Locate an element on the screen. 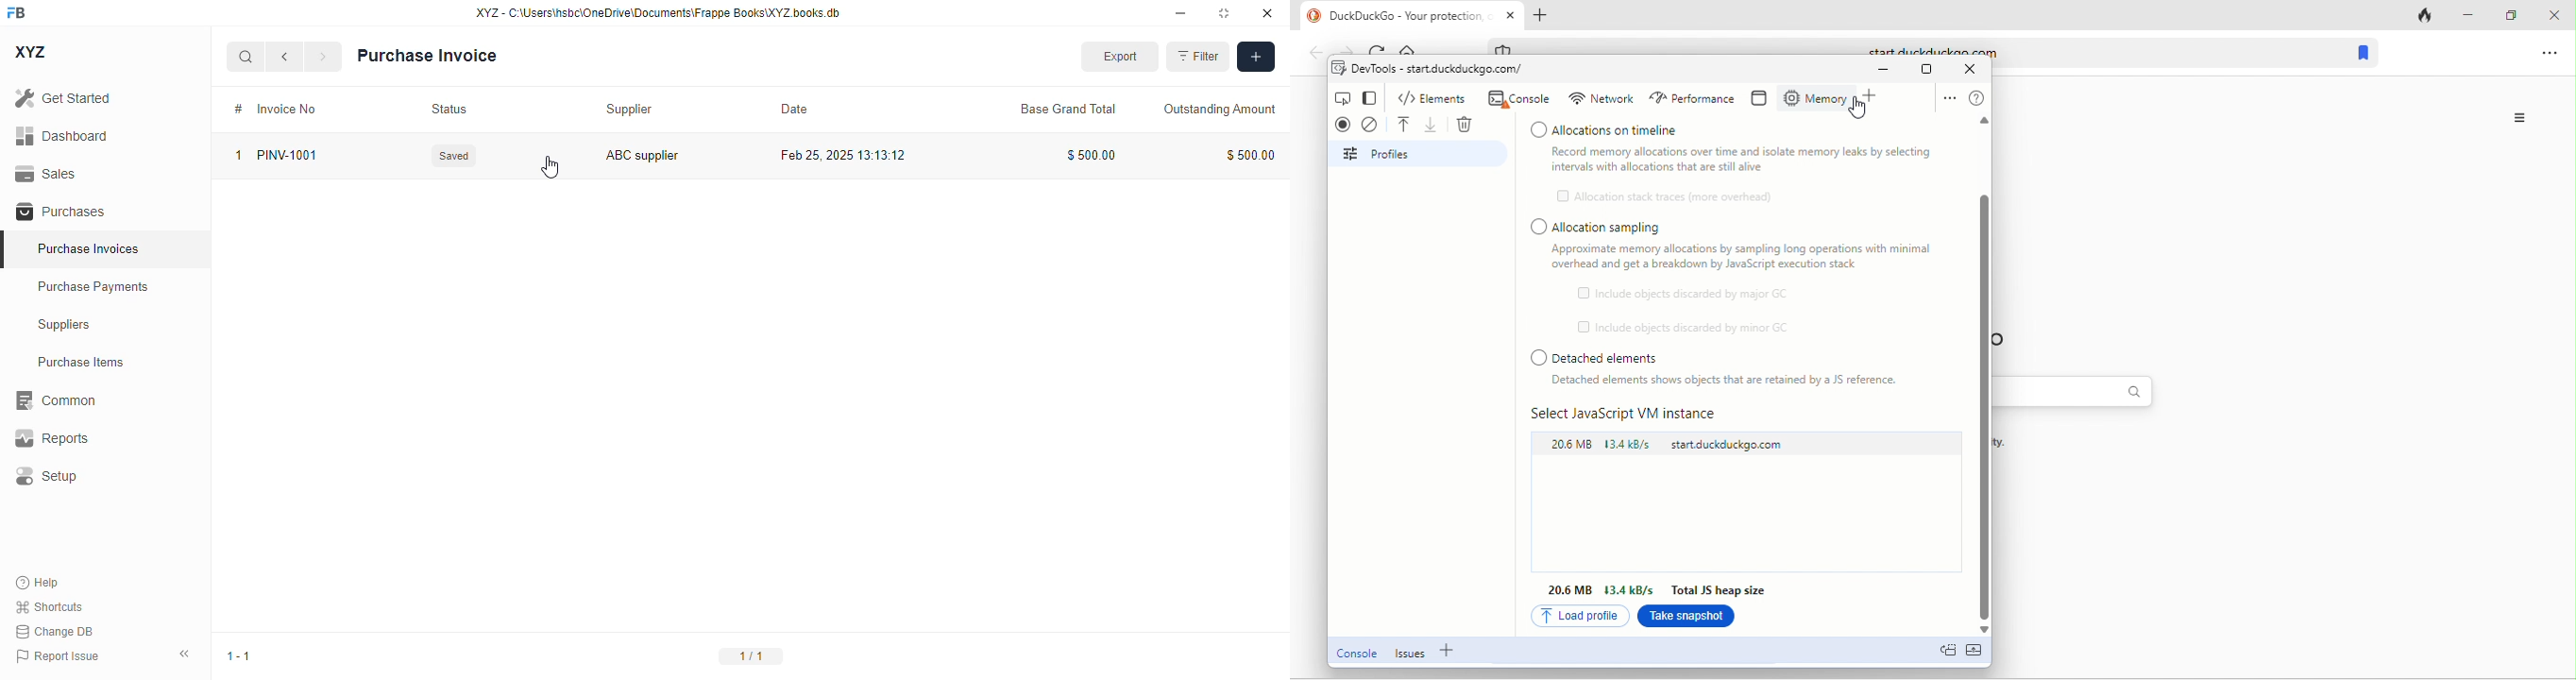 The width and height of the screenshot is (2576, 700). issues is located at coordinates (1412, 655).